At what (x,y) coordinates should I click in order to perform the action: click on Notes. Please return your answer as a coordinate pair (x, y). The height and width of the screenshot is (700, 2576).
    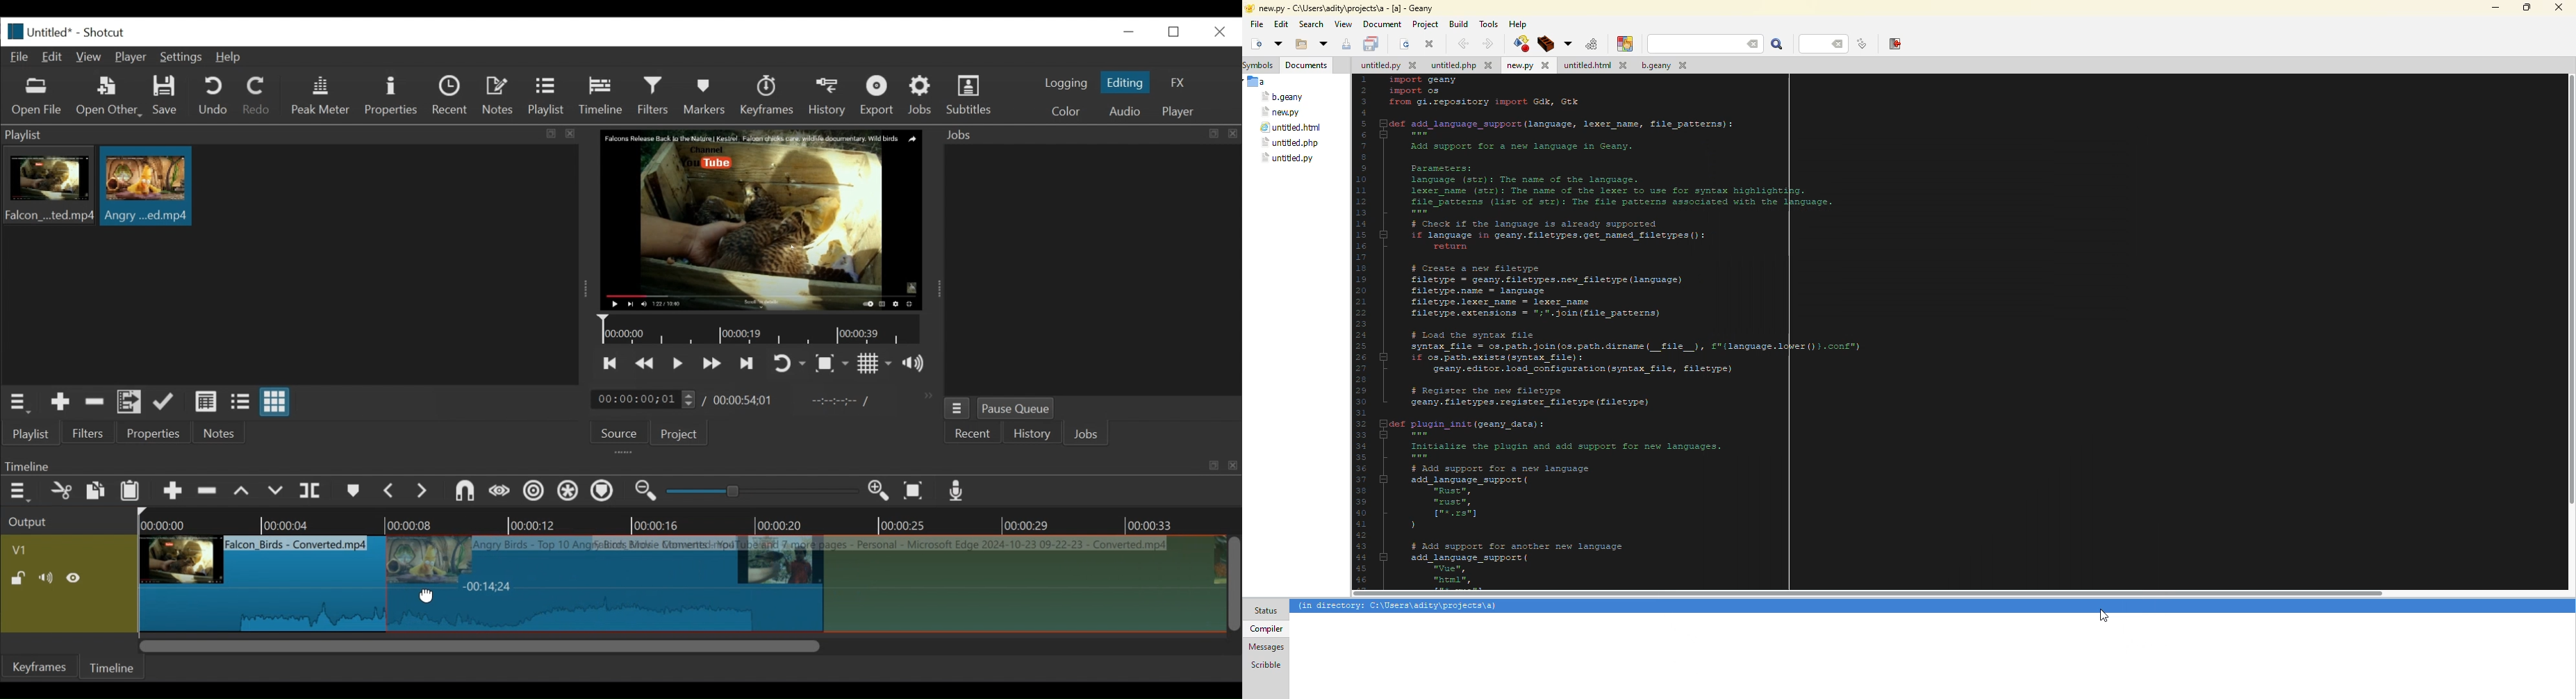
    Looking at the image, I should click on (500, 96).